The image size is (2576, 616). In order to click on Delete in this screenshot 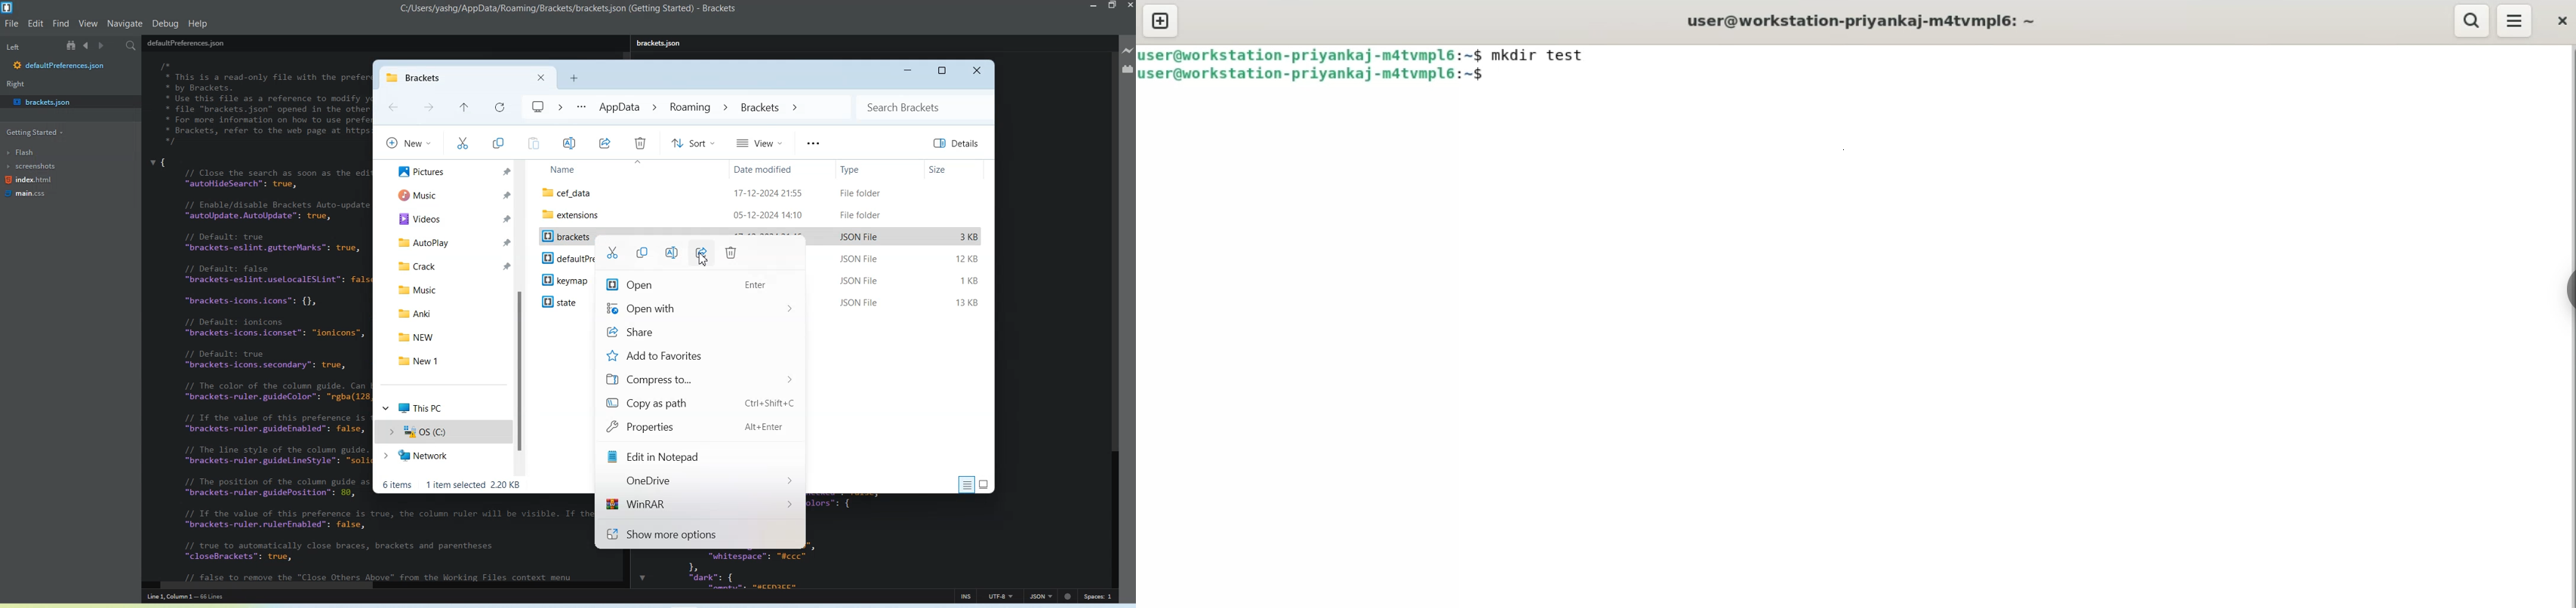, I will do `click(640, 143)`.